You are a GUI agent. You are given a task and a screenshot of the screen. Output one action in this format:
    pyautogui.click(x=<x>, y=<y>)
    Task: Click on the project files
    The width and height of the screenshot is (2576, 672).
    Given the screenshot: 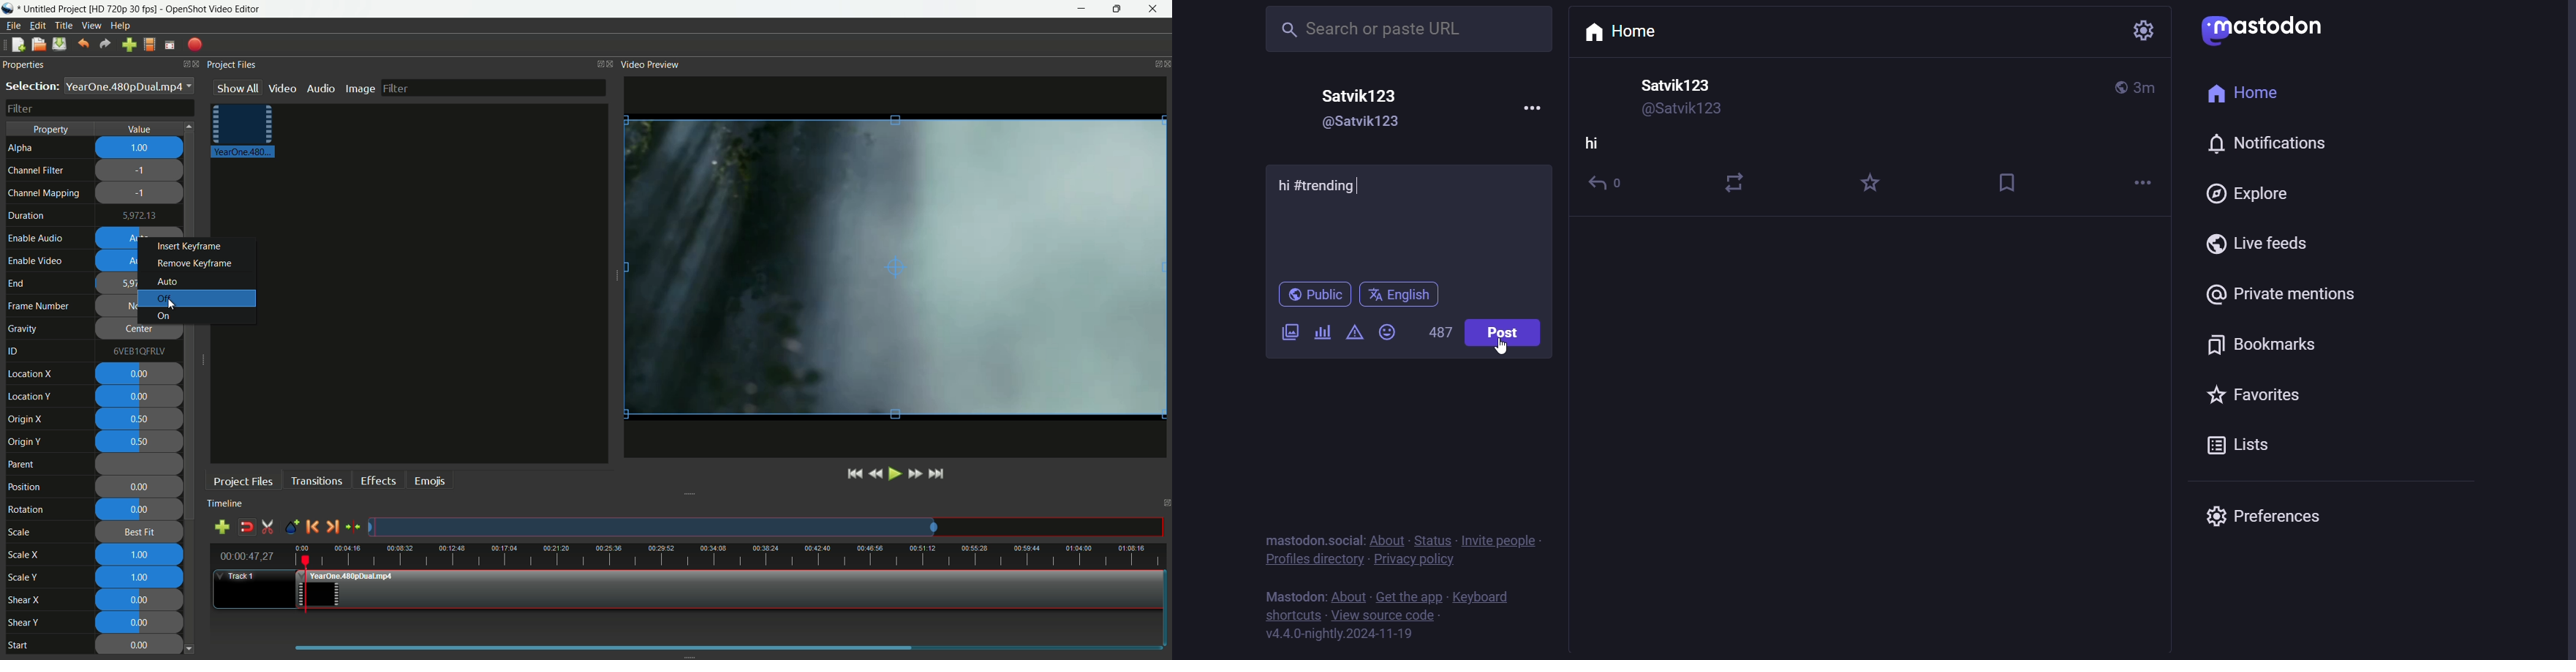 What is the action you would take?
    pyautogui.click(x=243, y=481)
    